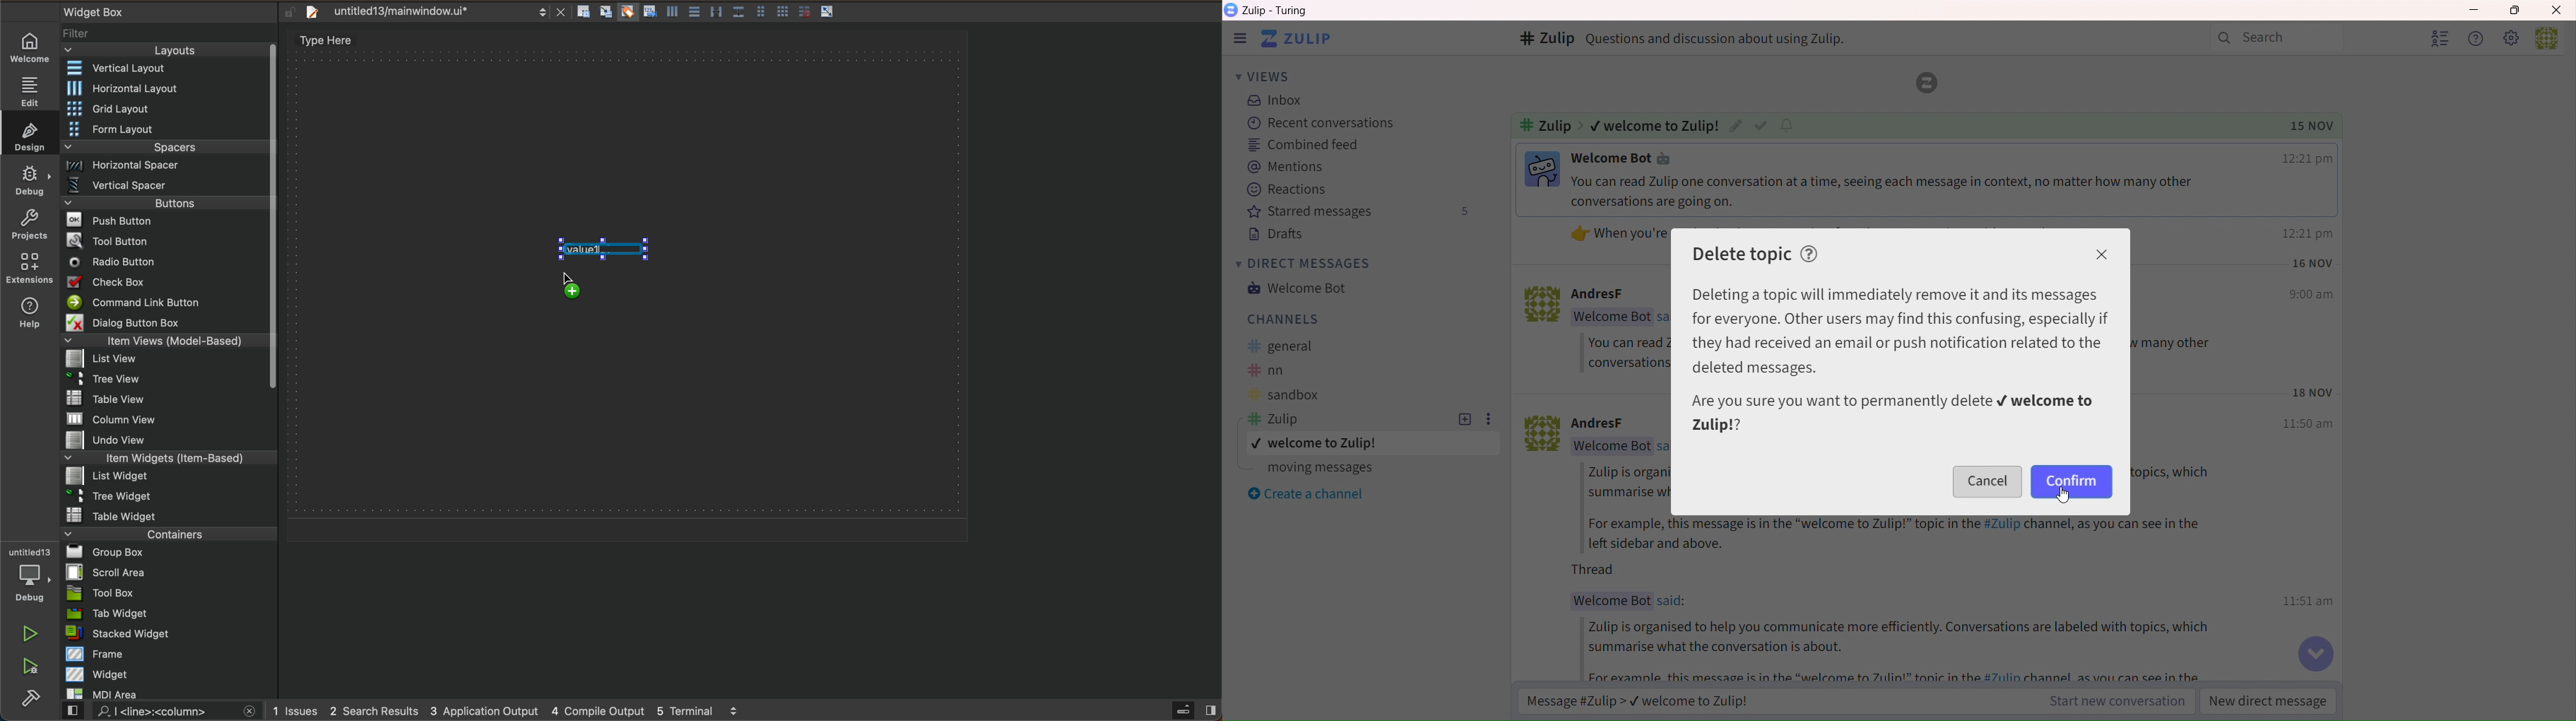 The image size is (2576, 728). I want to click on Vertical slide bar, so click(2568, 370).